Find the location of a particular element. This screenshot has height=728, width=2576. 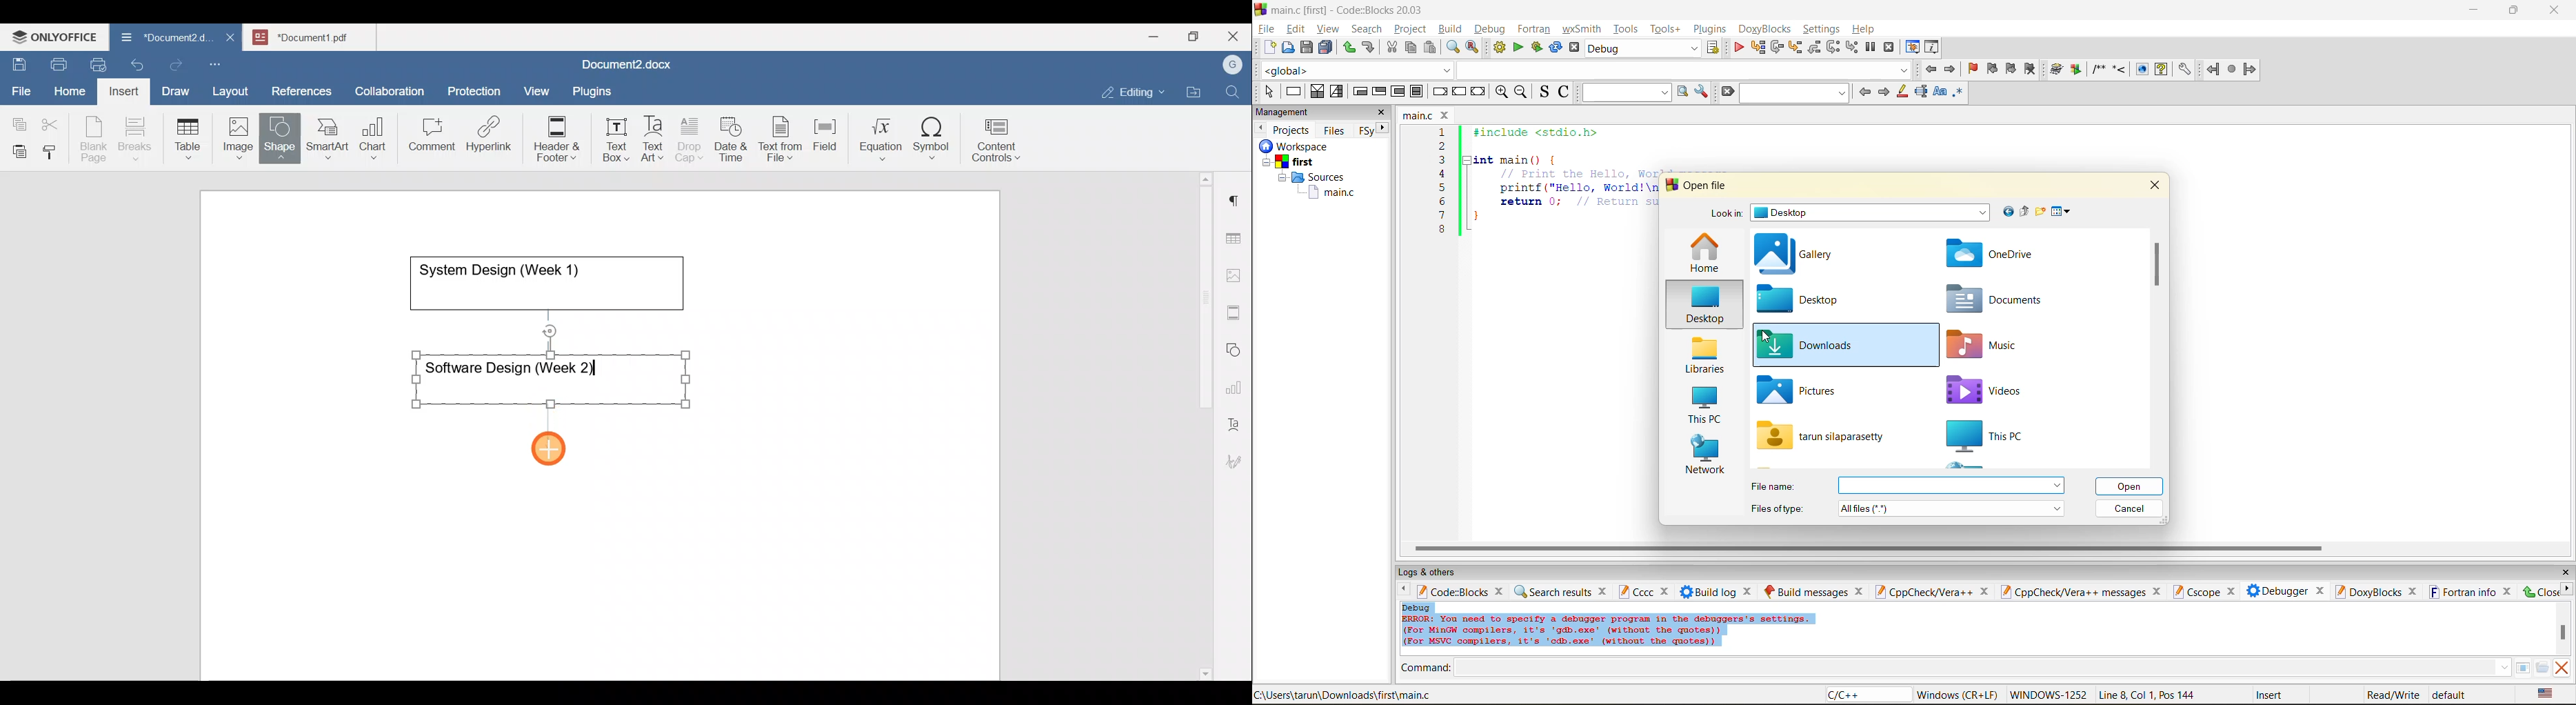

Print the Hello, world message is located at coordinates (1579, 173).